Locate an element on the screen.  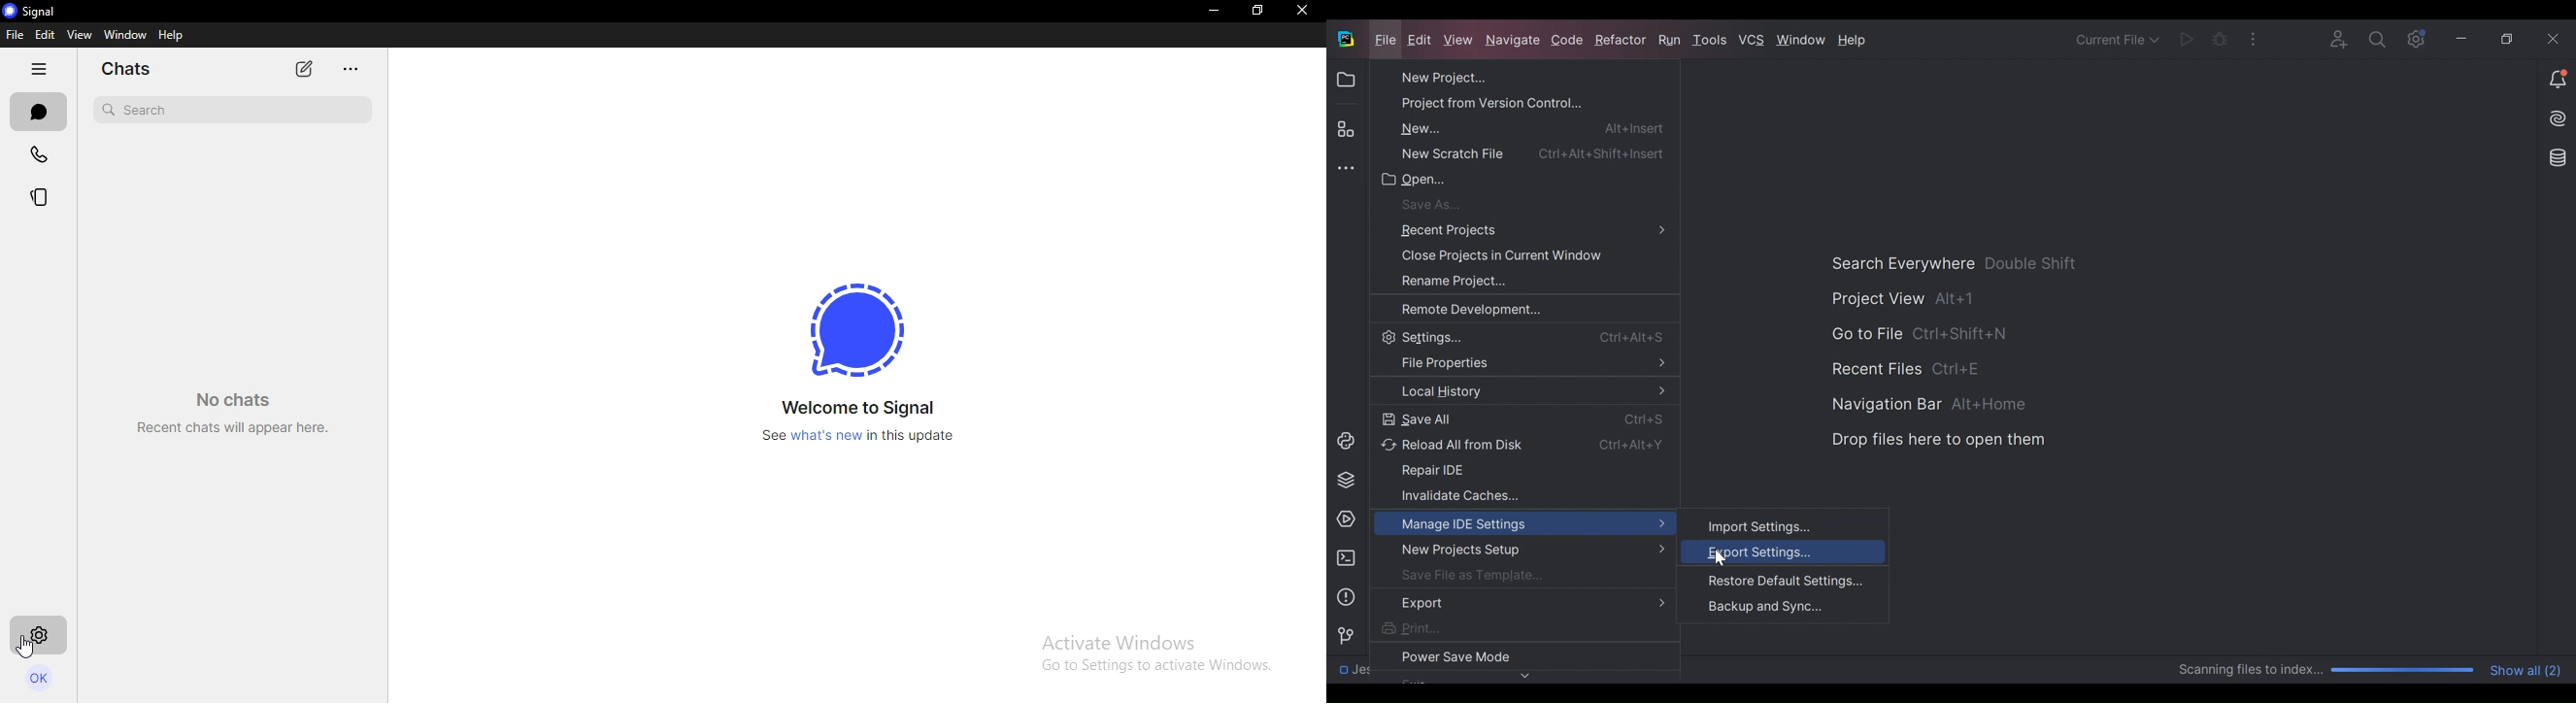
chats is located at coordinates (37, 113).